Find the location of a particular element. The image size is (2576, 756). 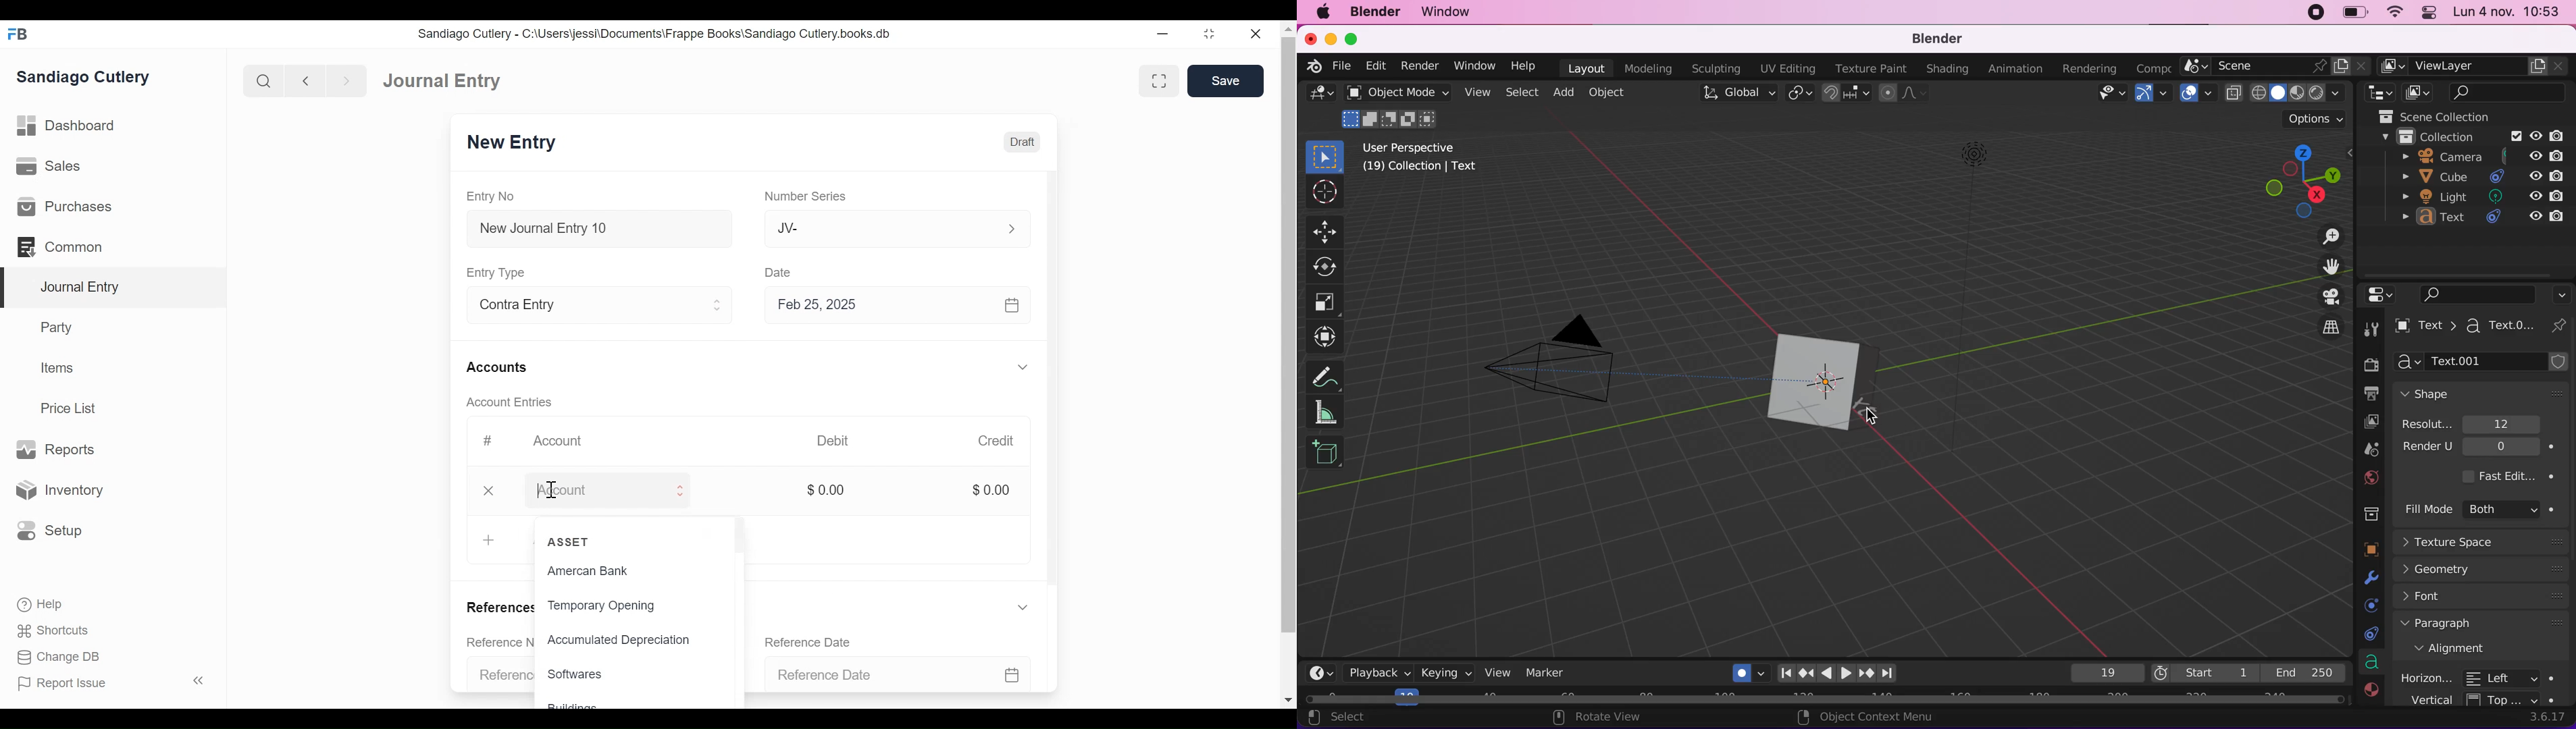

measure is located at coordinates (1331, 411).